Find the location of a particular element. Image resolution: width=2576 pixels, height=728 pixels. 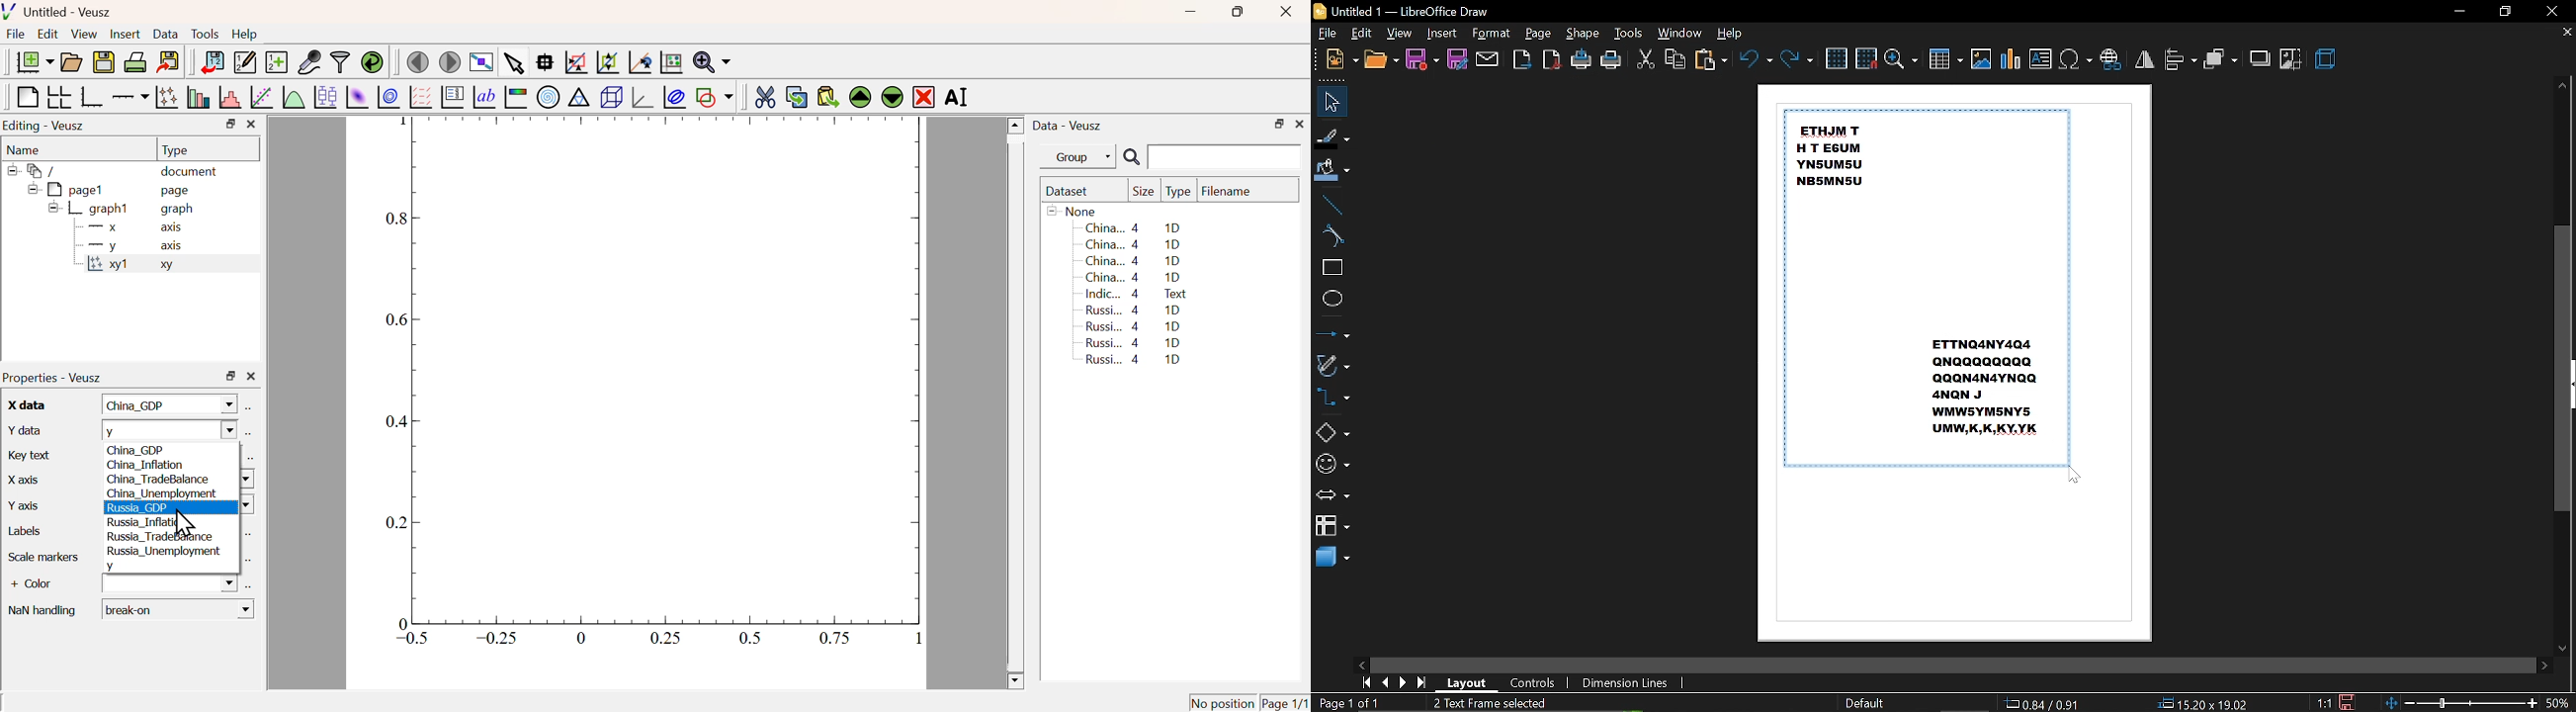

Cursor is located at coordinates (2074, 475).